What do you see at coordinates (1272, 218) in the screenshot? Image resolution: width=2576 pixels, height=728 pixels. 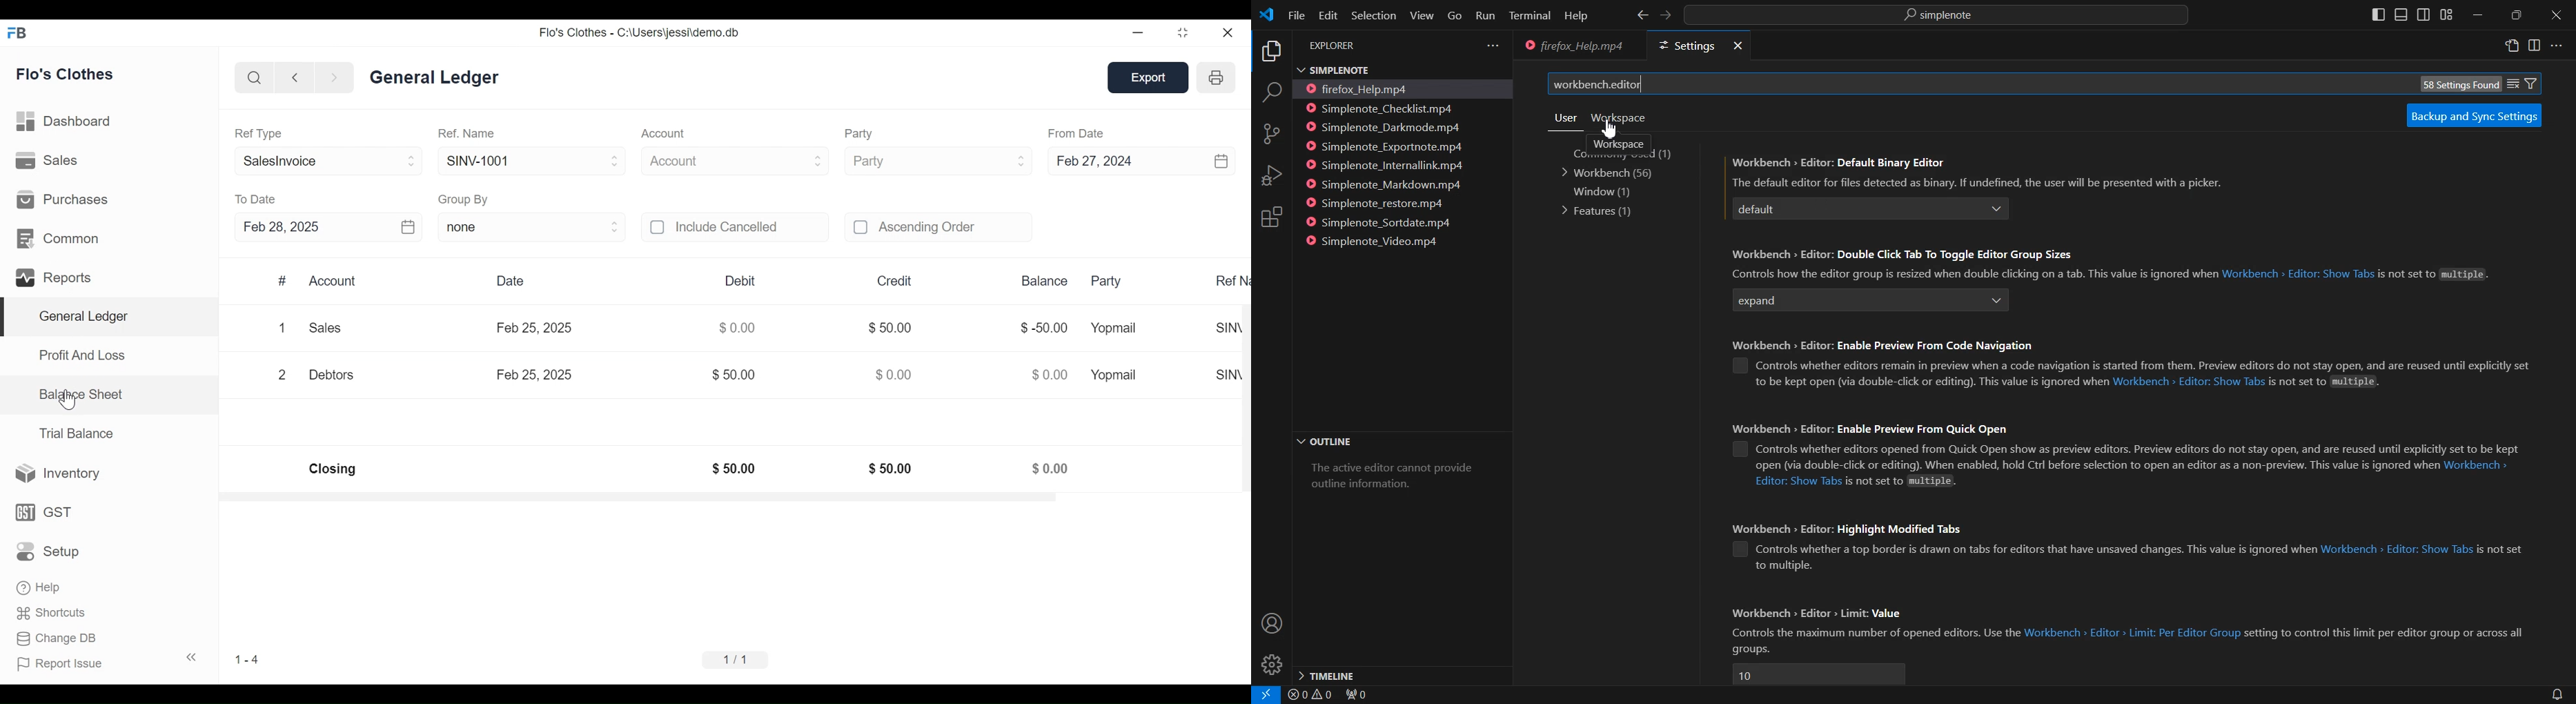 I see `Extension's` at bounding box center [1272, 218].